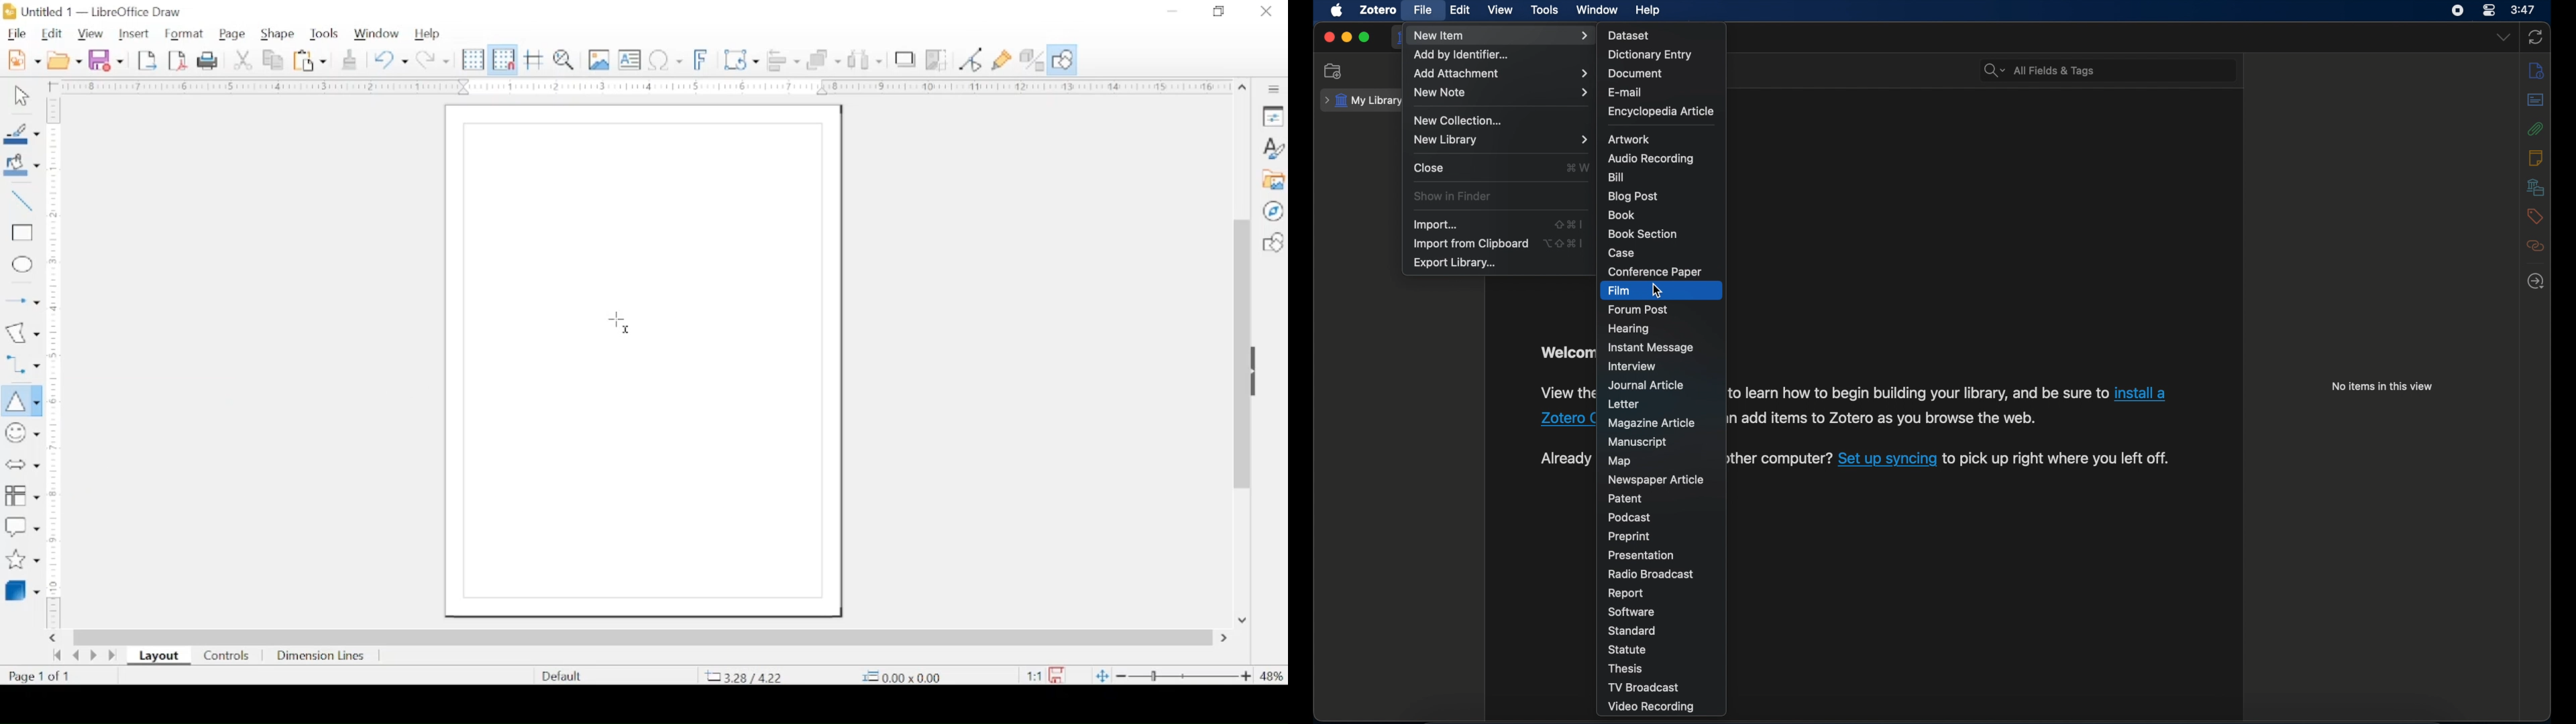  Describe the element at coordinates (2502, 38) in the screenshot. I see `dropdown` at that location.